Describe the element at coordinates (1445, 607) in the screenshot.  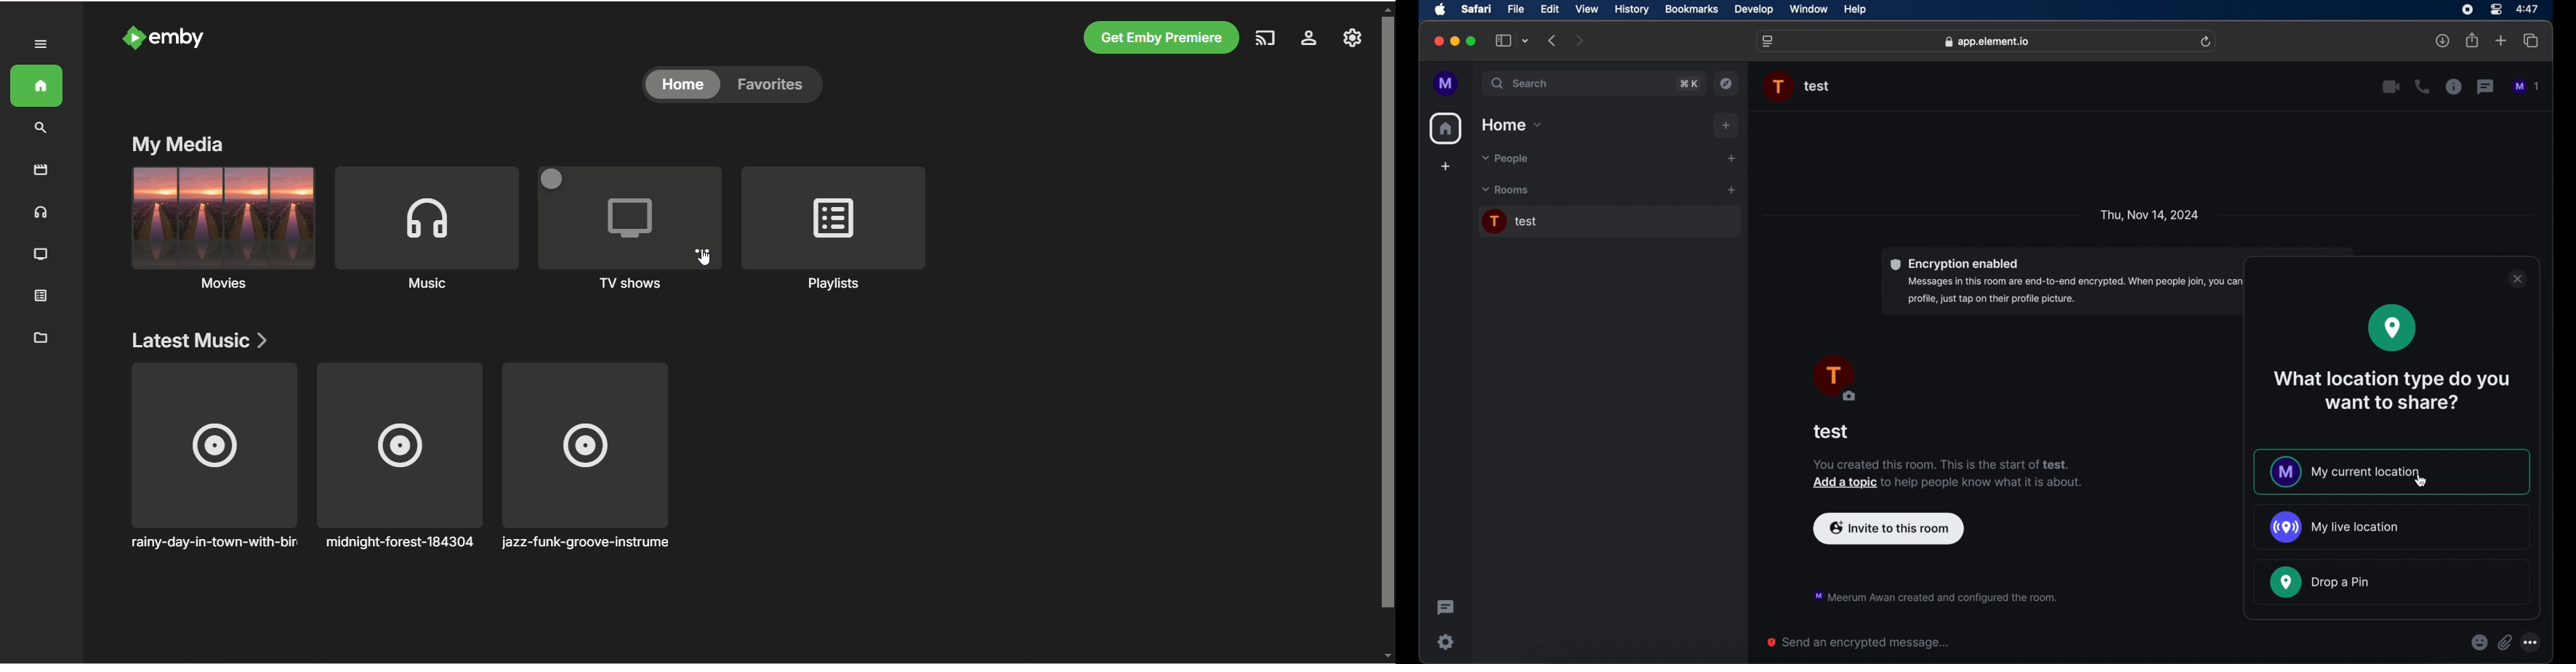
I see `threading activity` at that location.